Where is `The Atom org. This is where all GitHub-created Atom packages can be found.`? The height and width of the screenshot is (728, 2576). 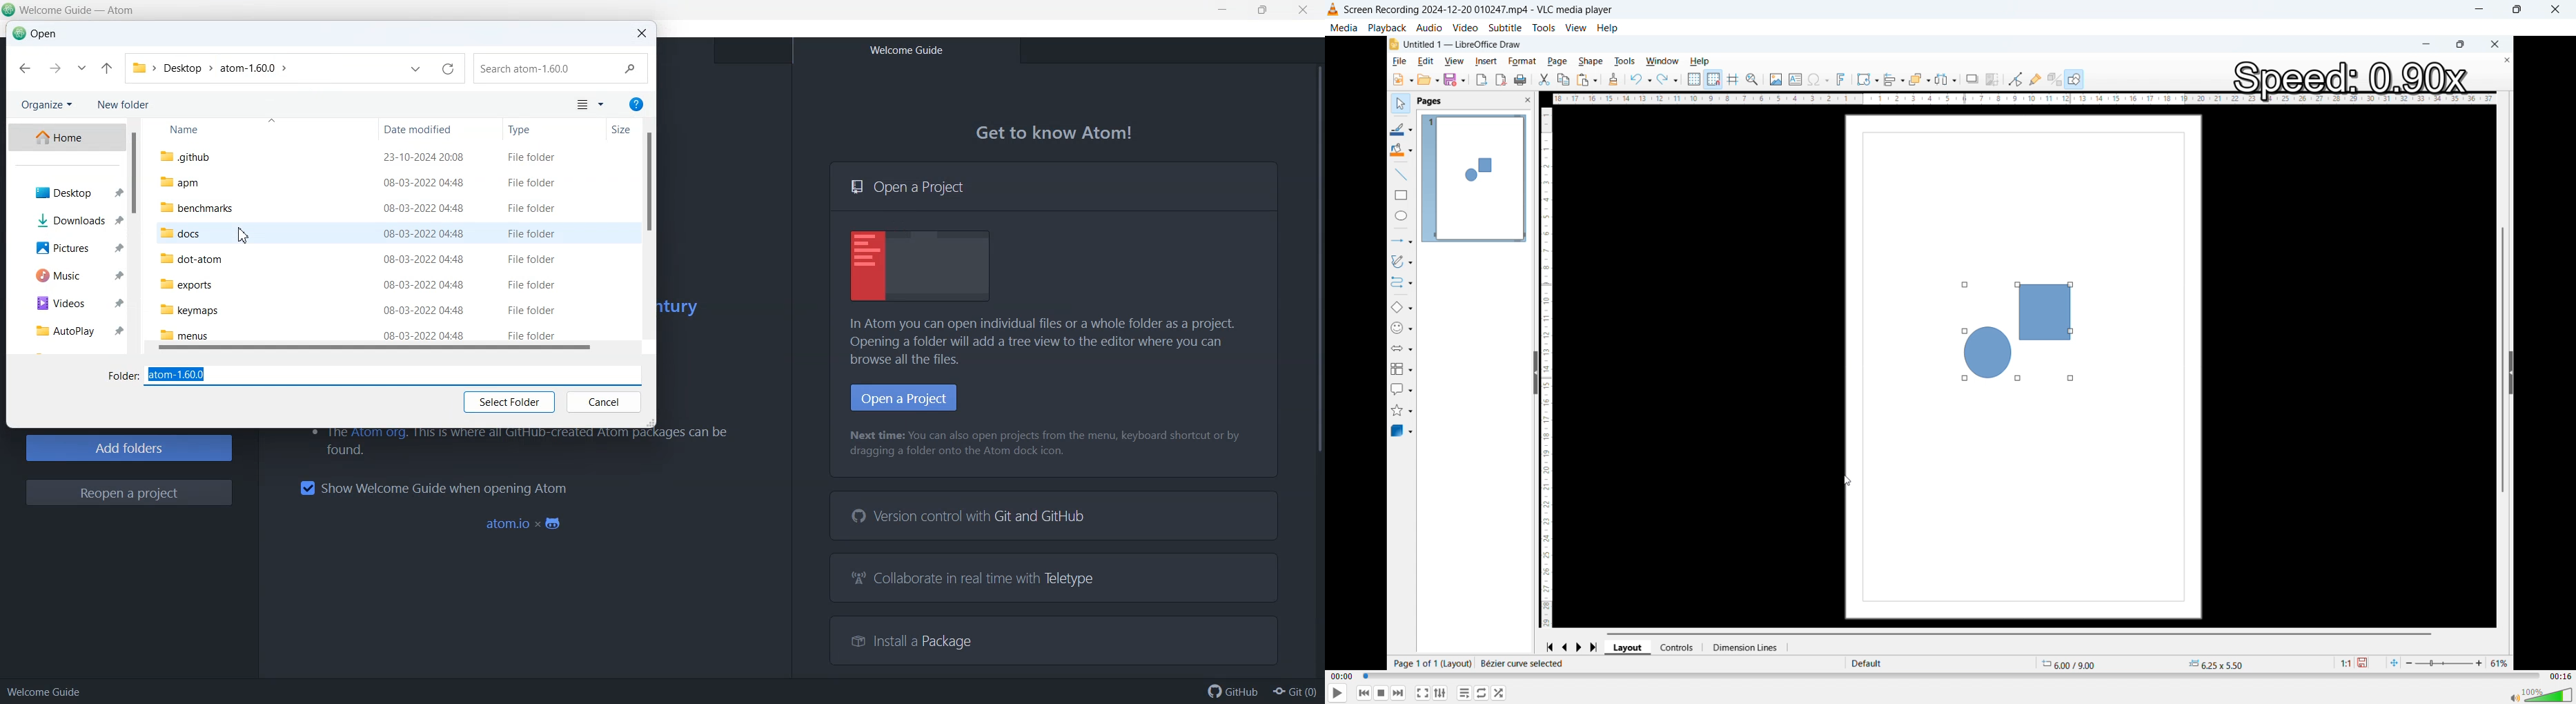 The Atom org. This is where all GitHub-created Atom packages can be found. is located at coordinates (514, 442).